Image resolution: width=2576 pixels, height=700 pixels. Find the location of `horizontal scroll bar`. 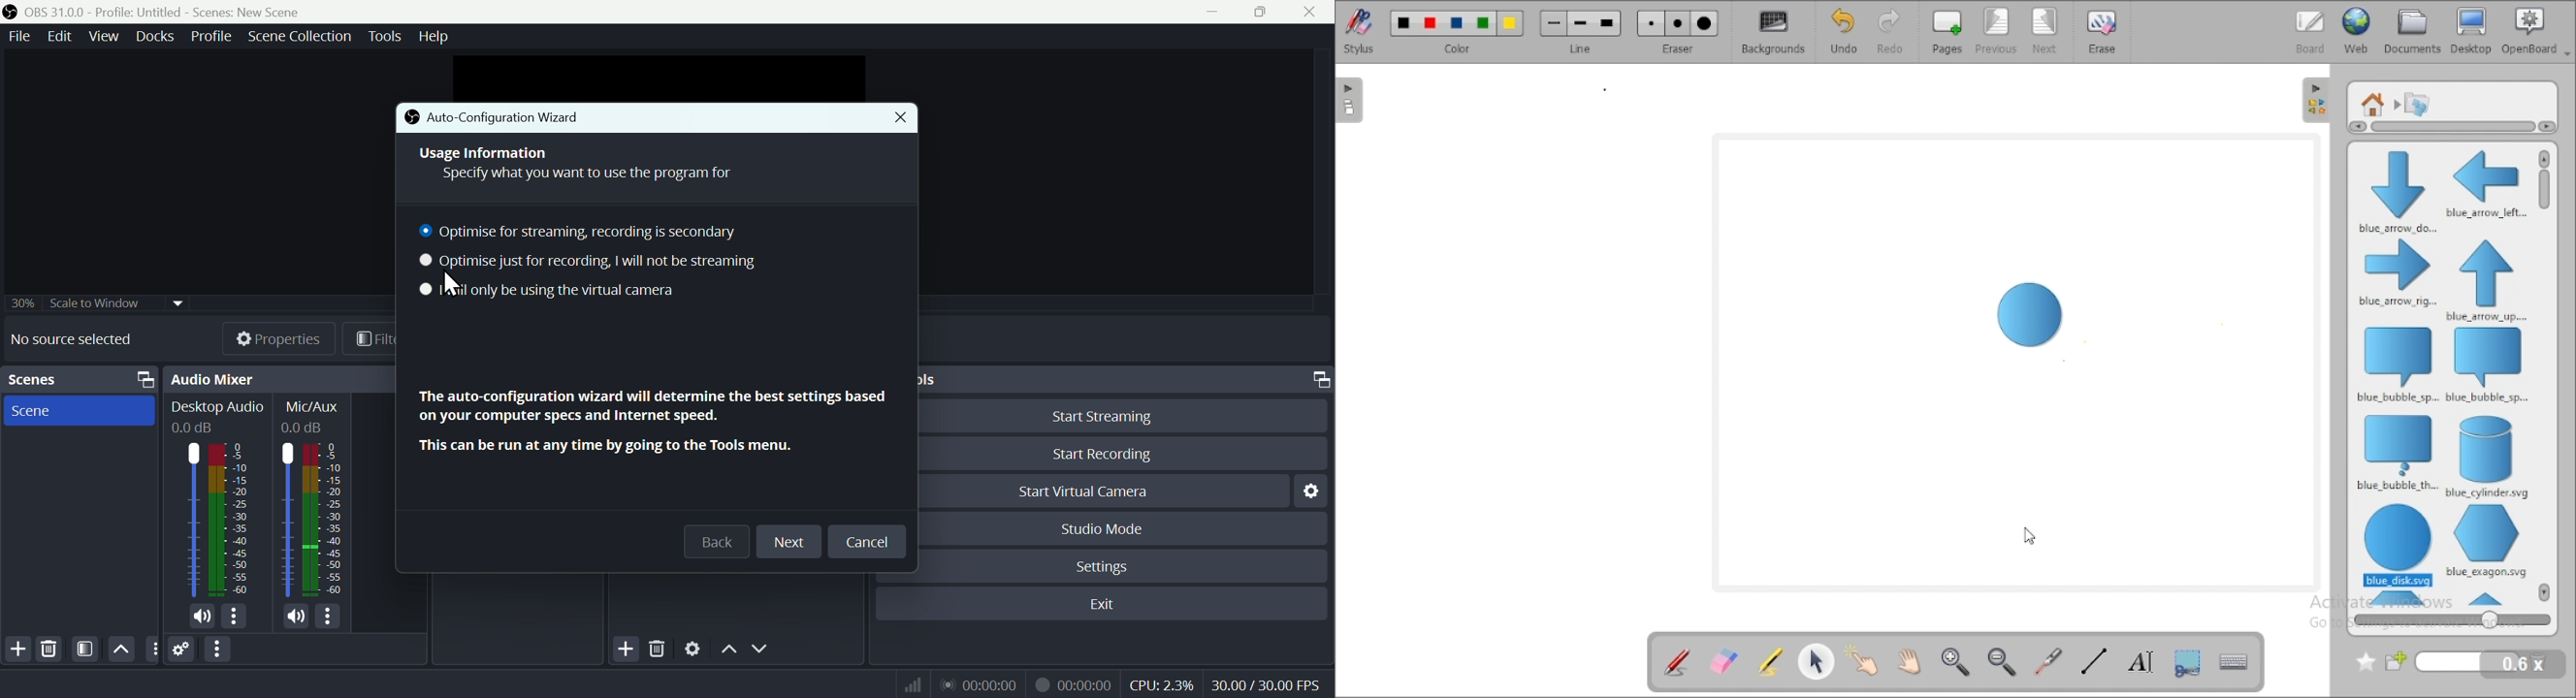

horizontal scroll bar is located at coordinates (2448, 127).